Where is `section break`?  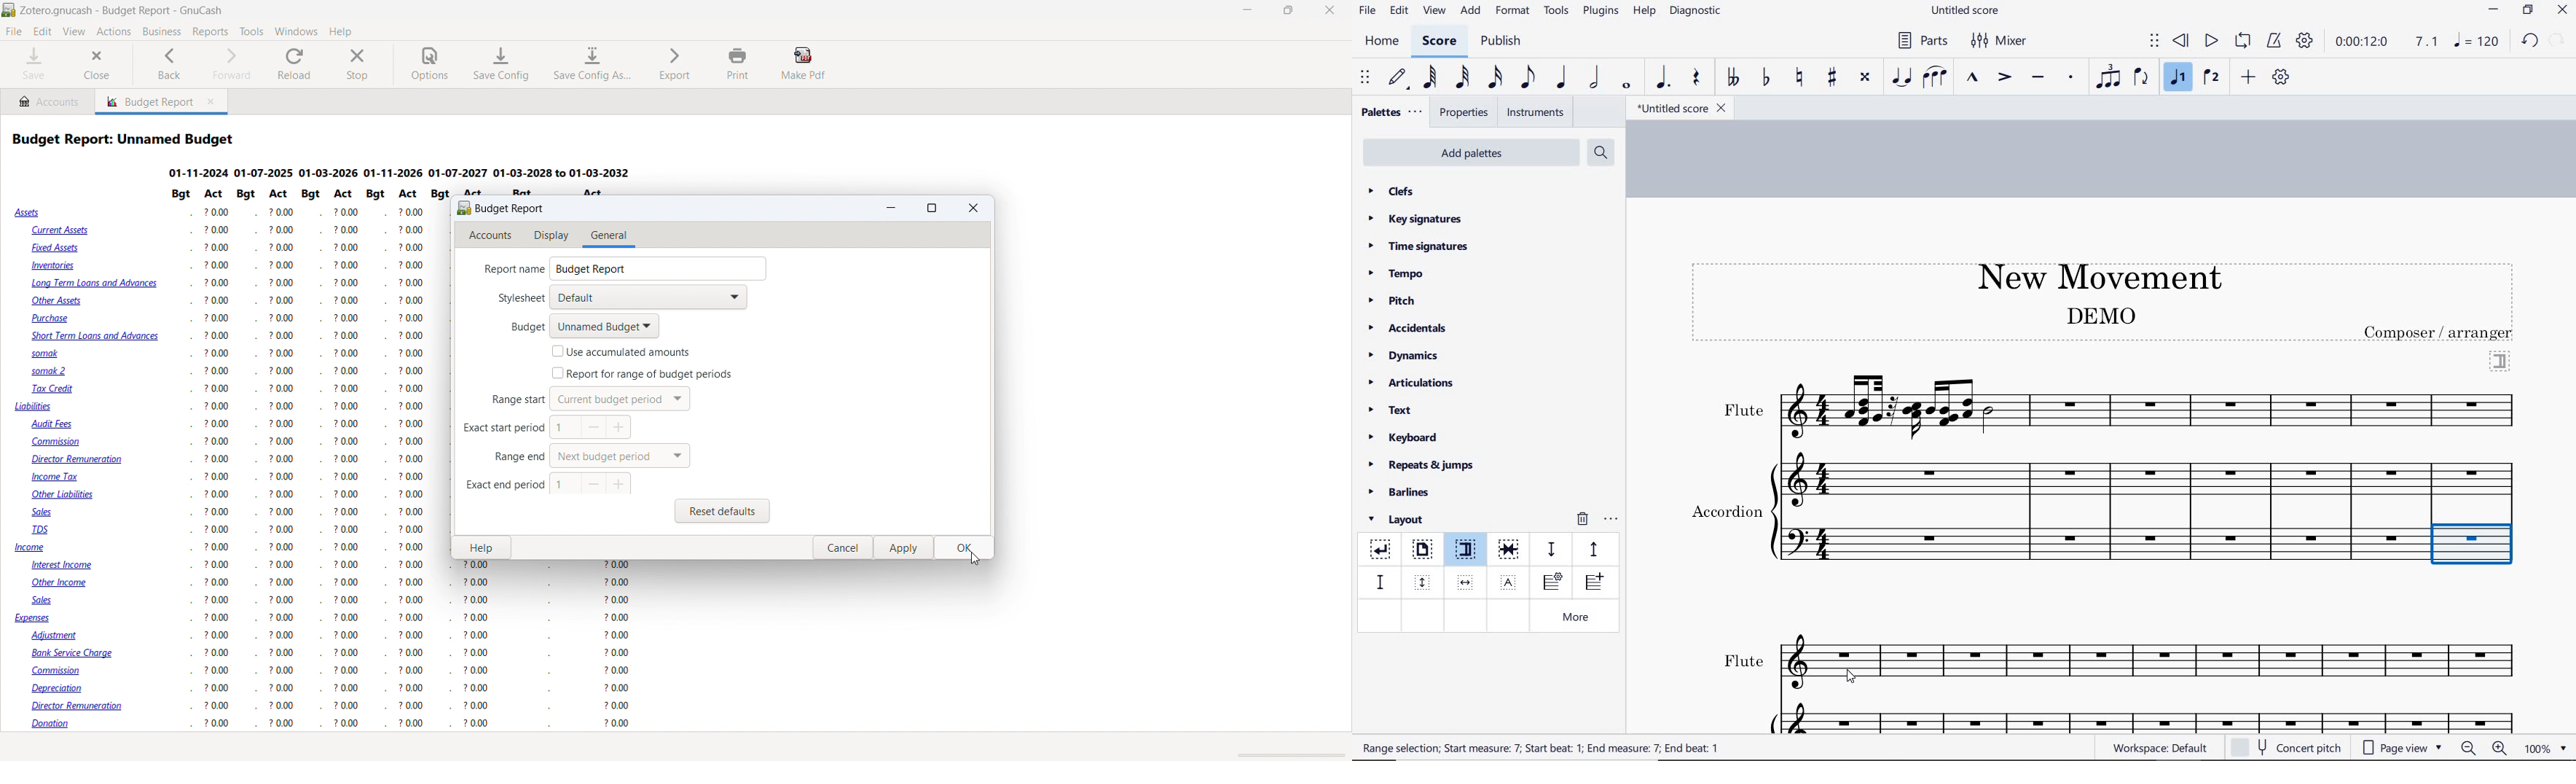
section break is located at coordinates (1469, 552).